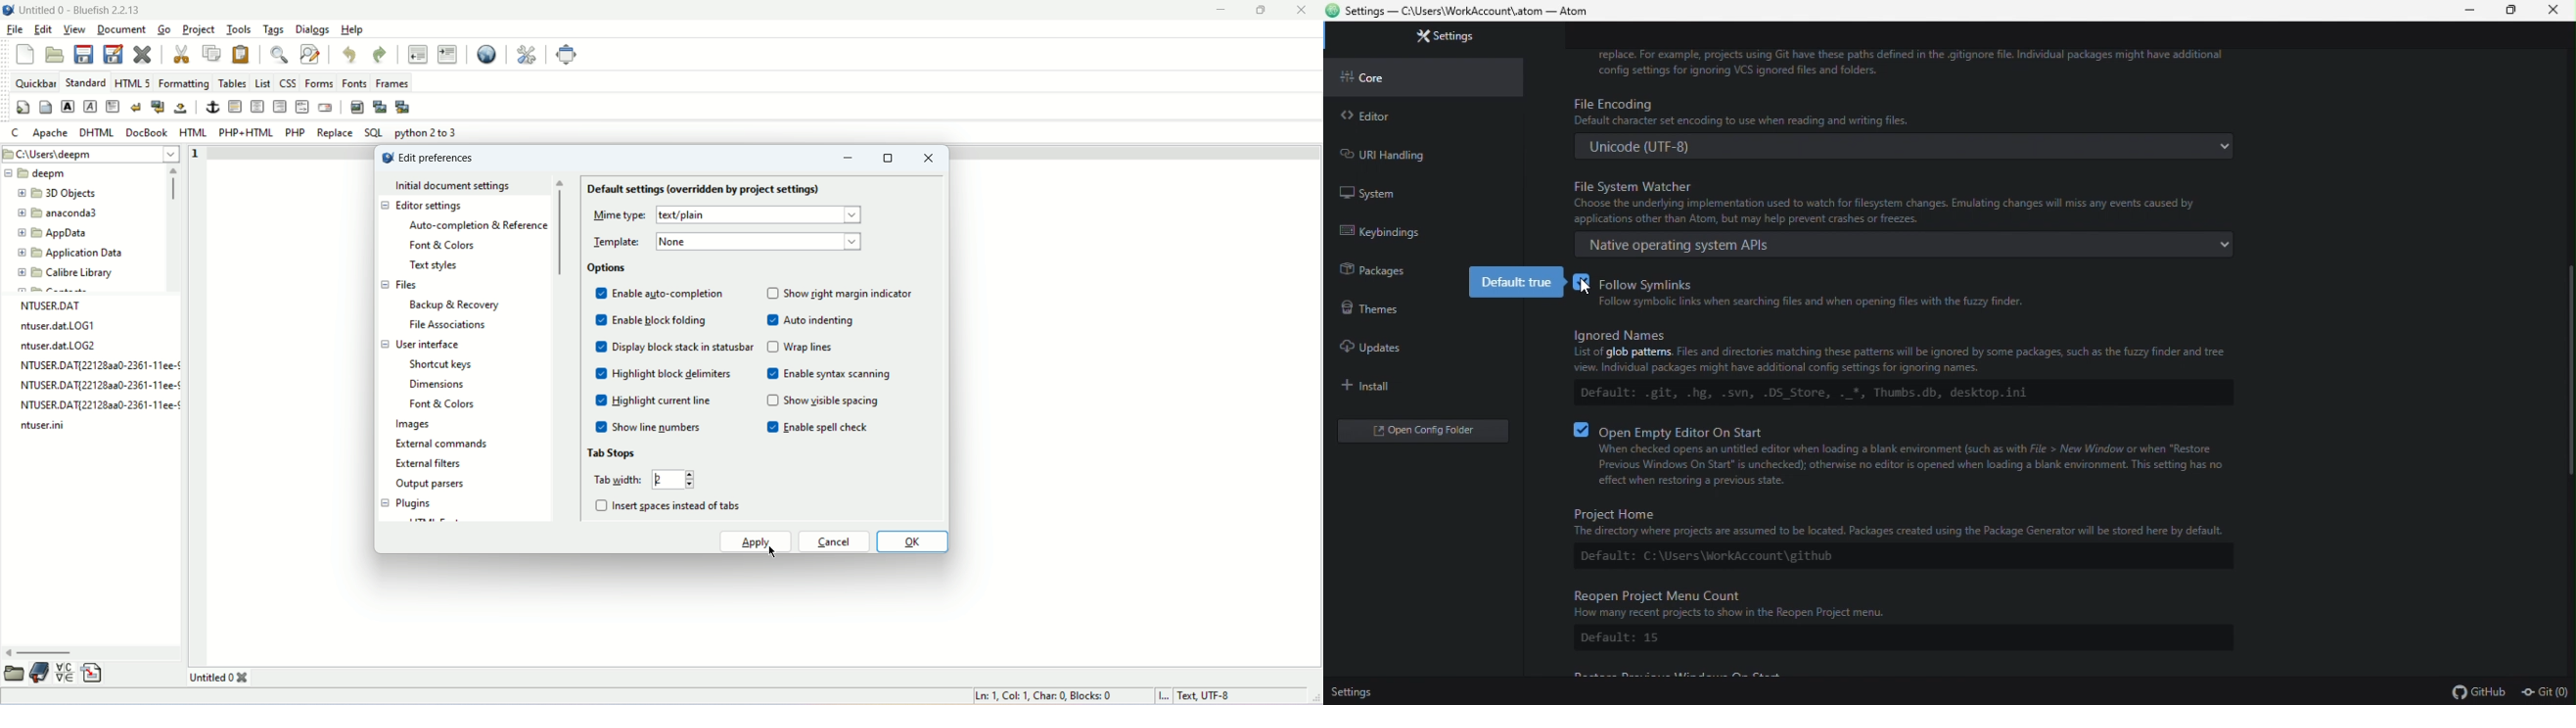 Image resolution: width=2576 pixels, height=728 pixels. I want to click on go, so click(163, 30).